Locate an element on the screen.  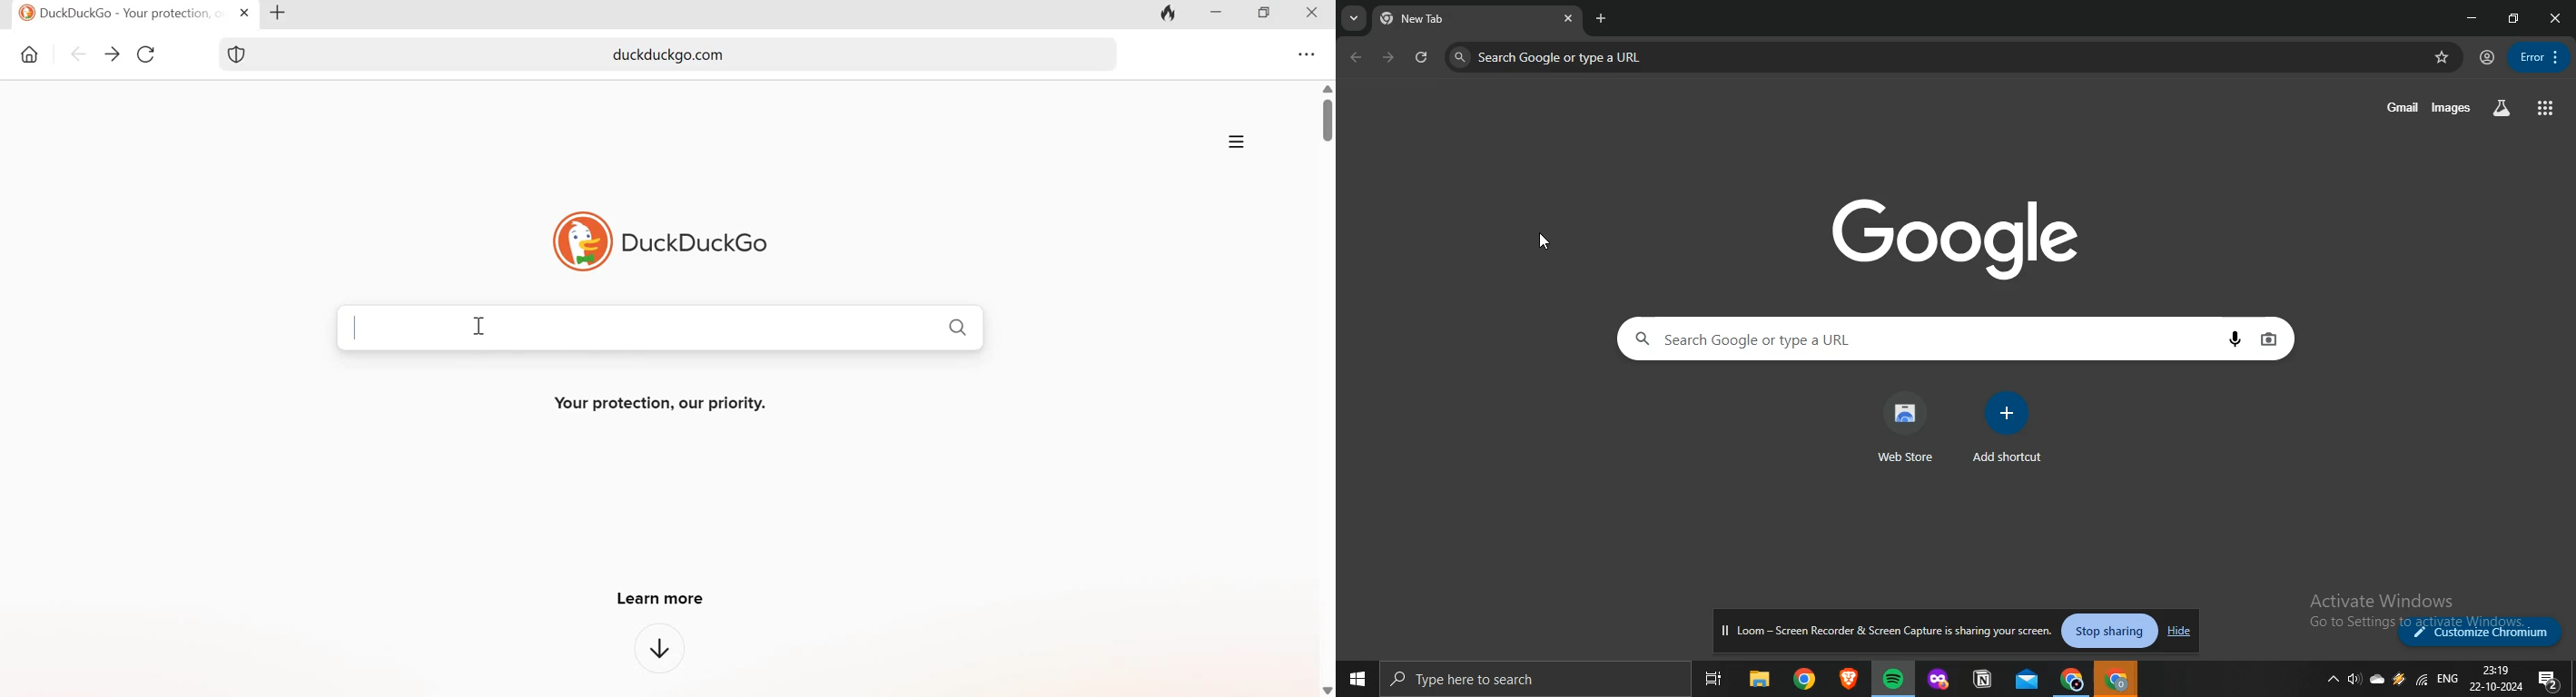
23:9 22-10-2024 is located at coordinates (2497, 680).